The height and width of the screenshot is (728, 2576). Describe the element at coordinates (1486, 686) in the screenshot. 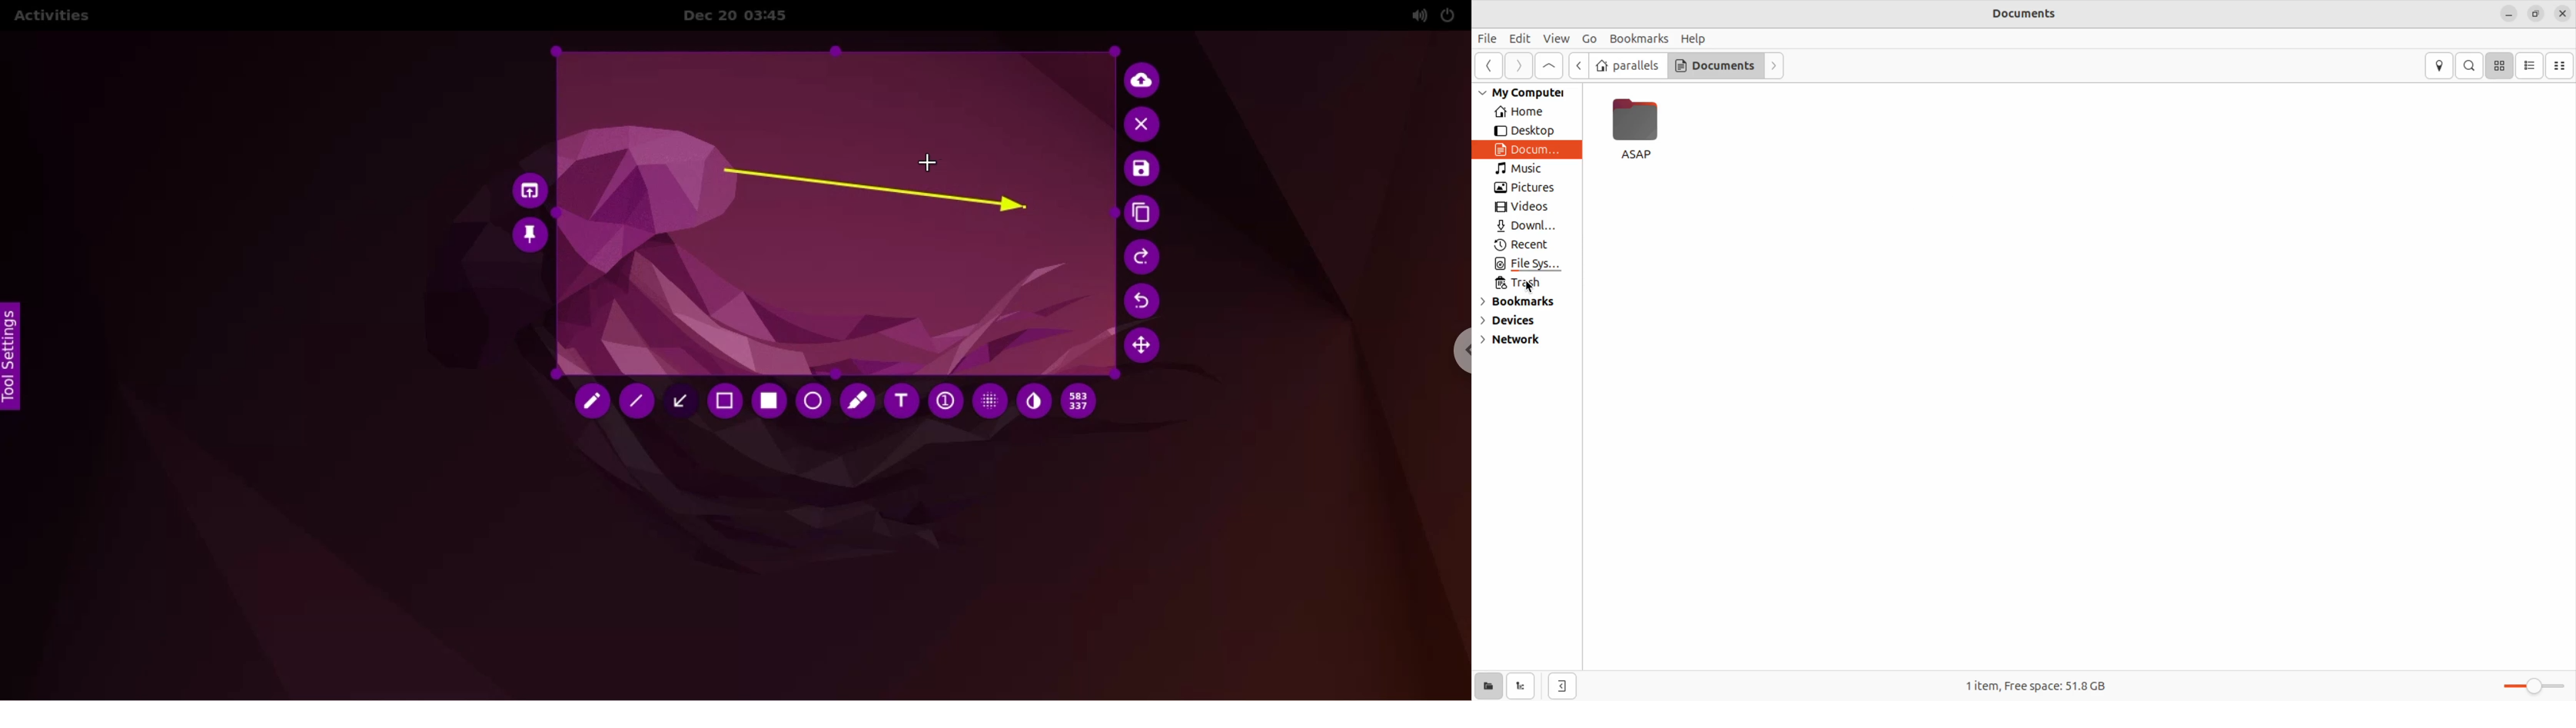

I see `show places` at that location.